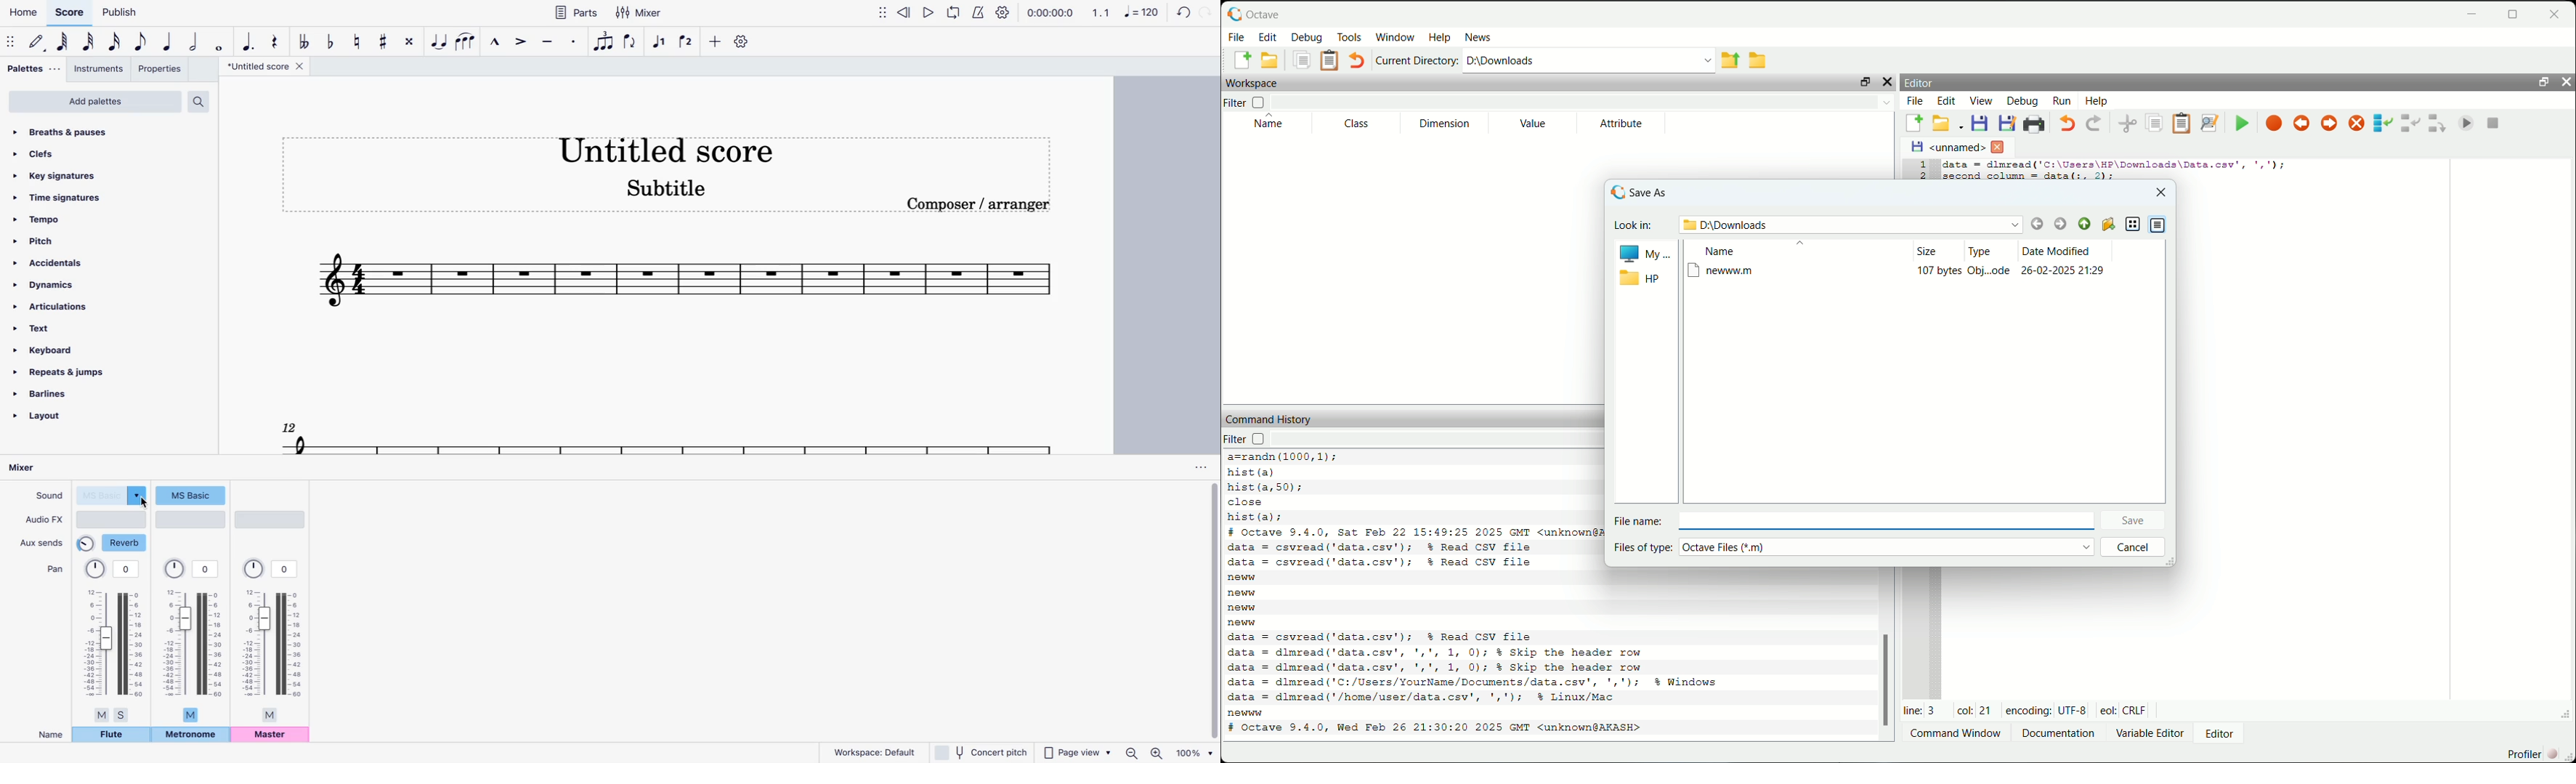 The image size is (2576, 784). Describe the element at coordinates (977, 12) in the screenshot. I see `metronome` at that location.